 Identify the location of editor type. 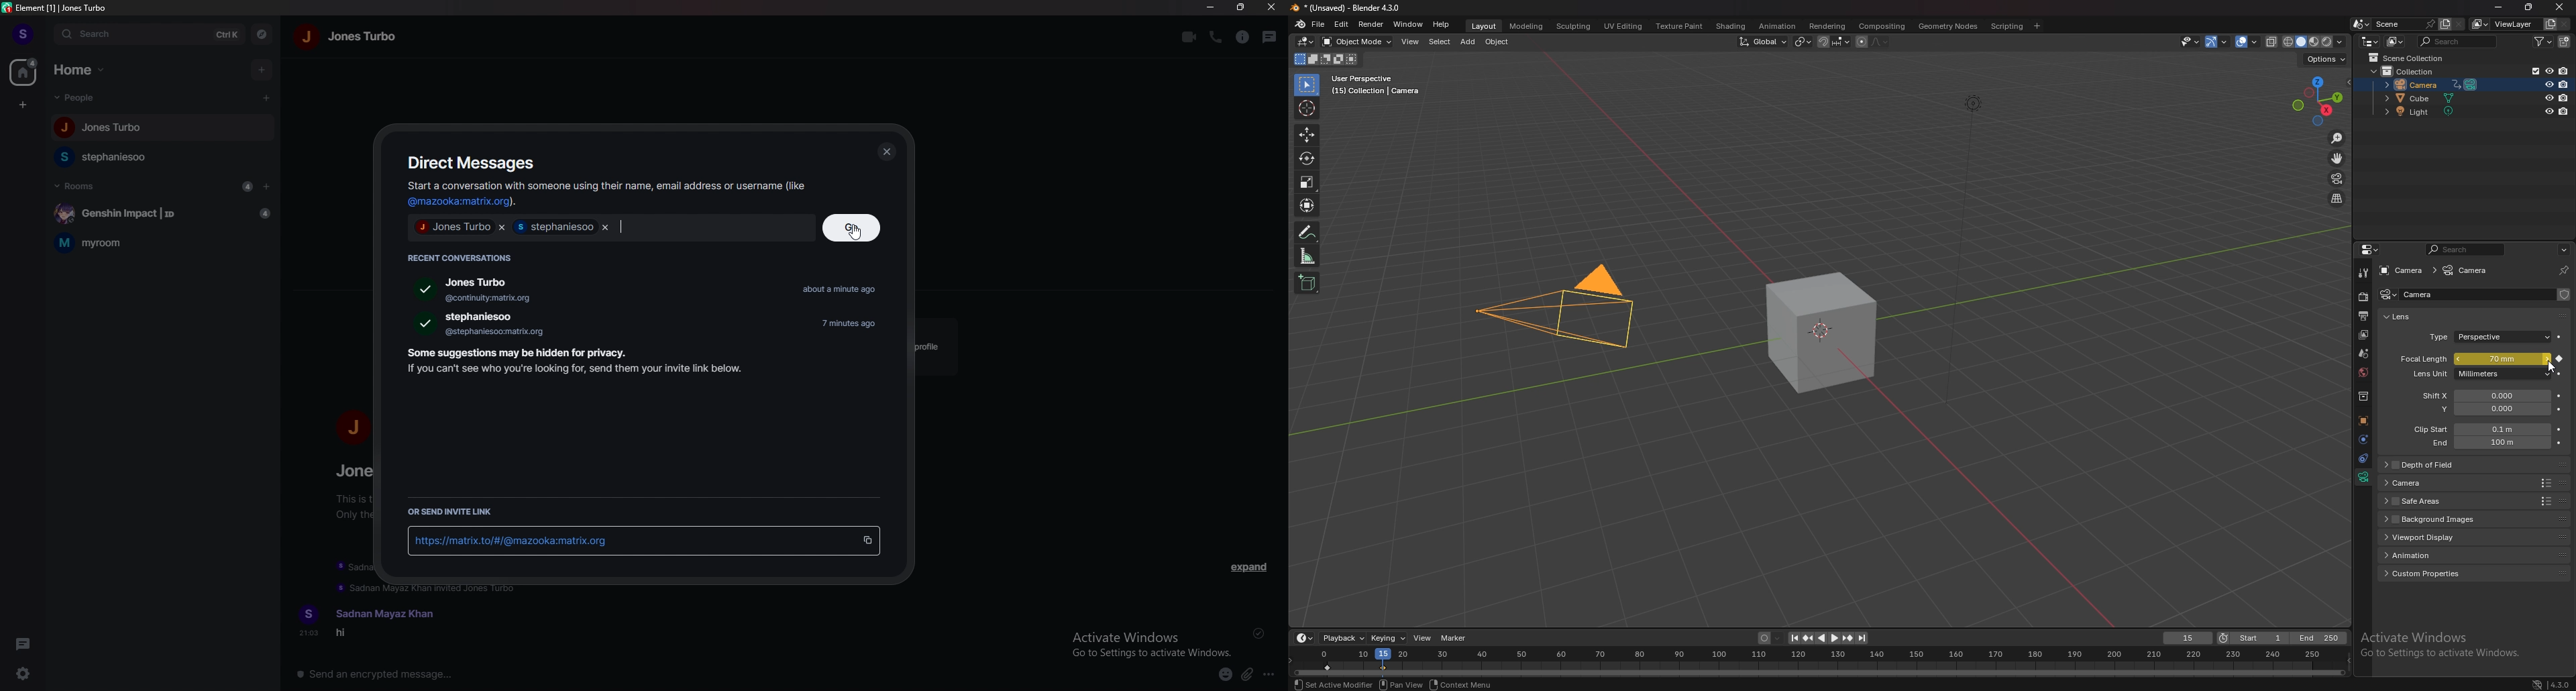
(1305, 42).